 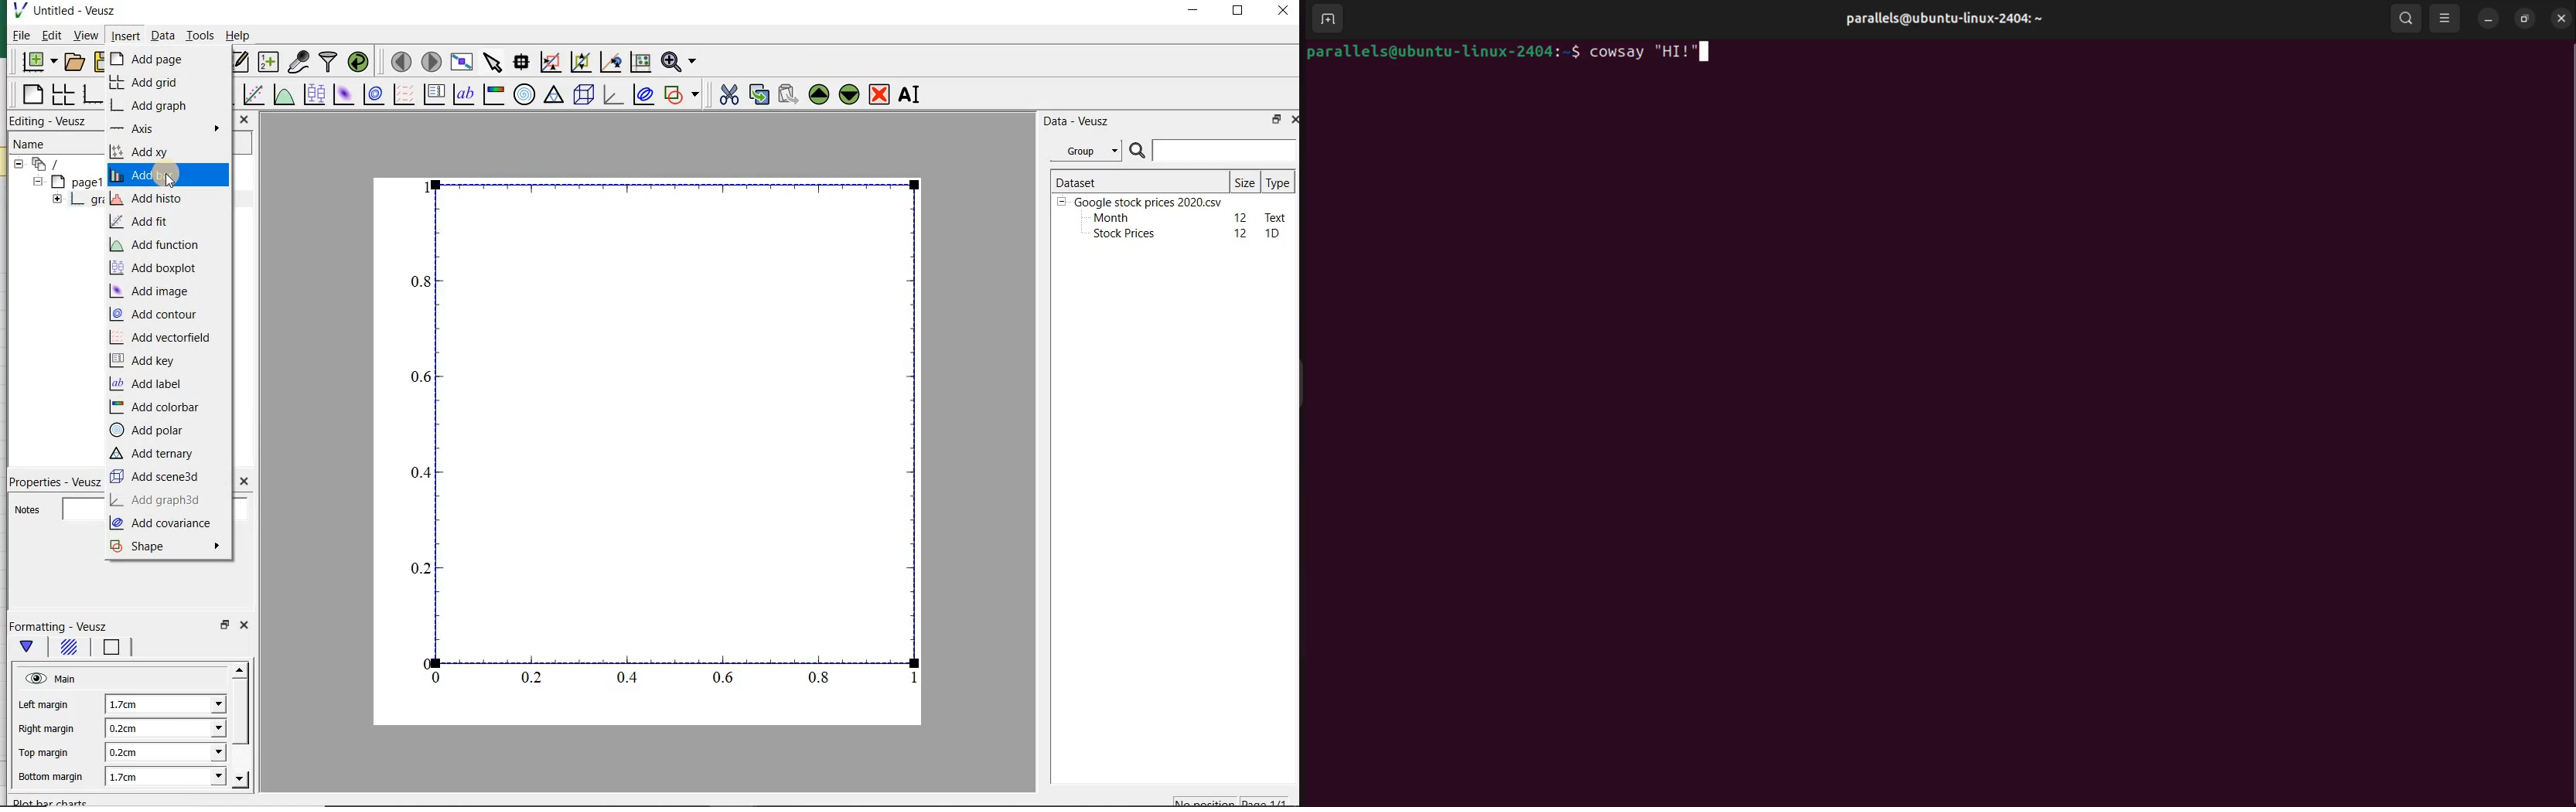 What do you see at coordinates (117, 647) in the screenshot?
I see `border` at bounding box center [117, 647].